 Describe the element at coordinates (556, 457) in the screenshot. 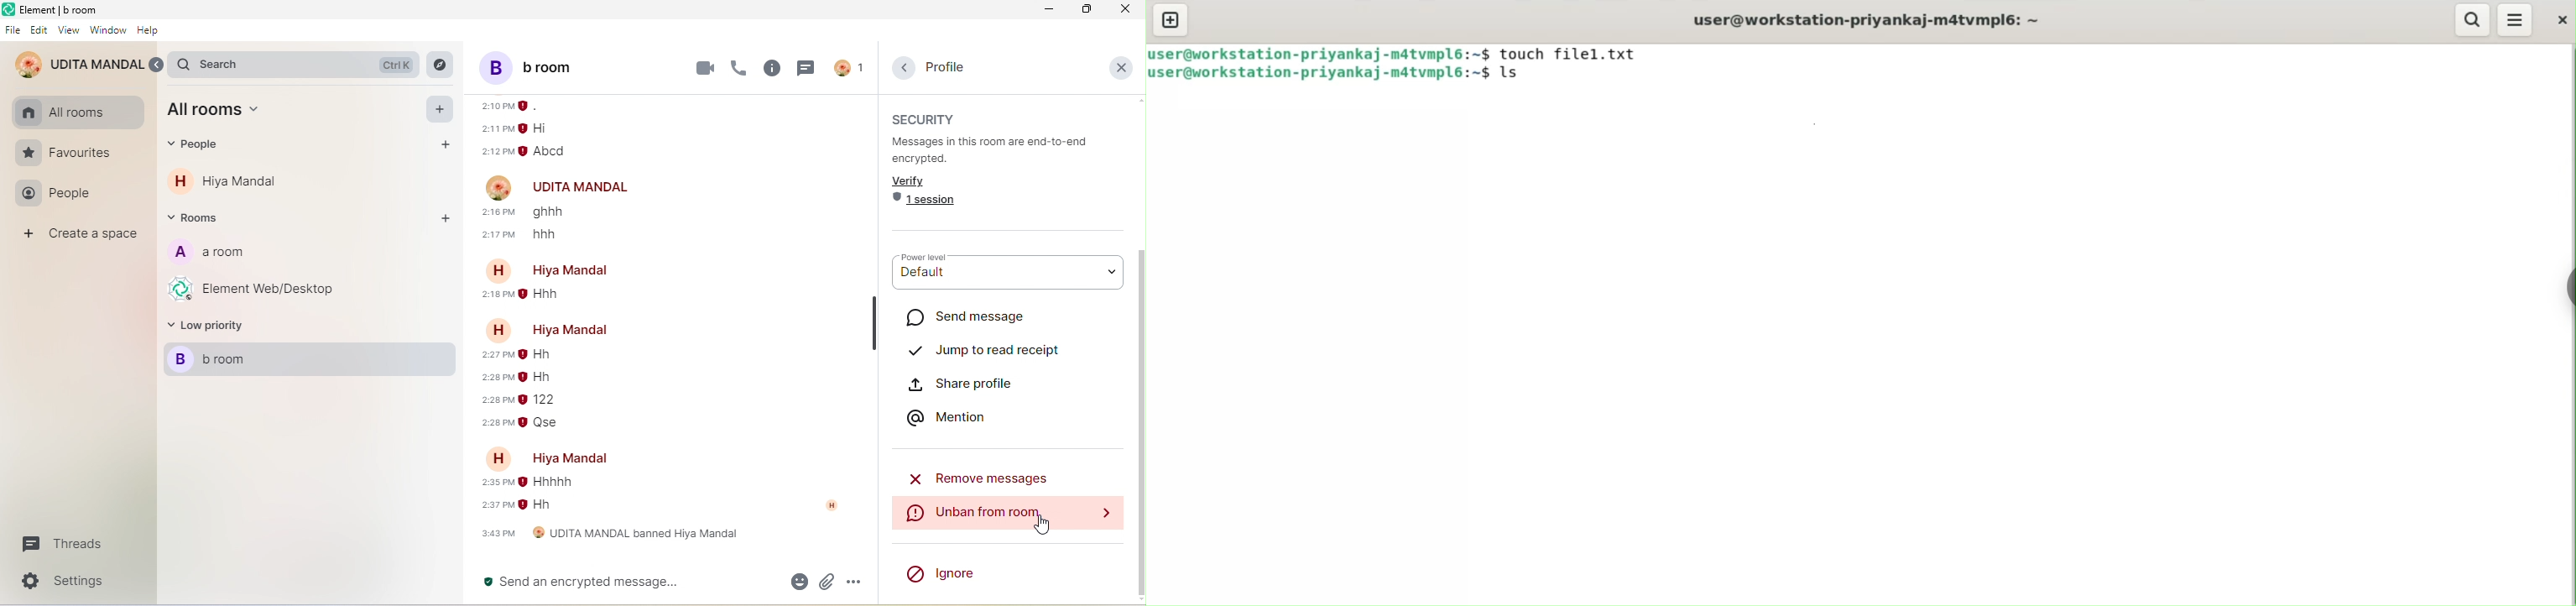

I see `account name-hiya mandal` at that location.